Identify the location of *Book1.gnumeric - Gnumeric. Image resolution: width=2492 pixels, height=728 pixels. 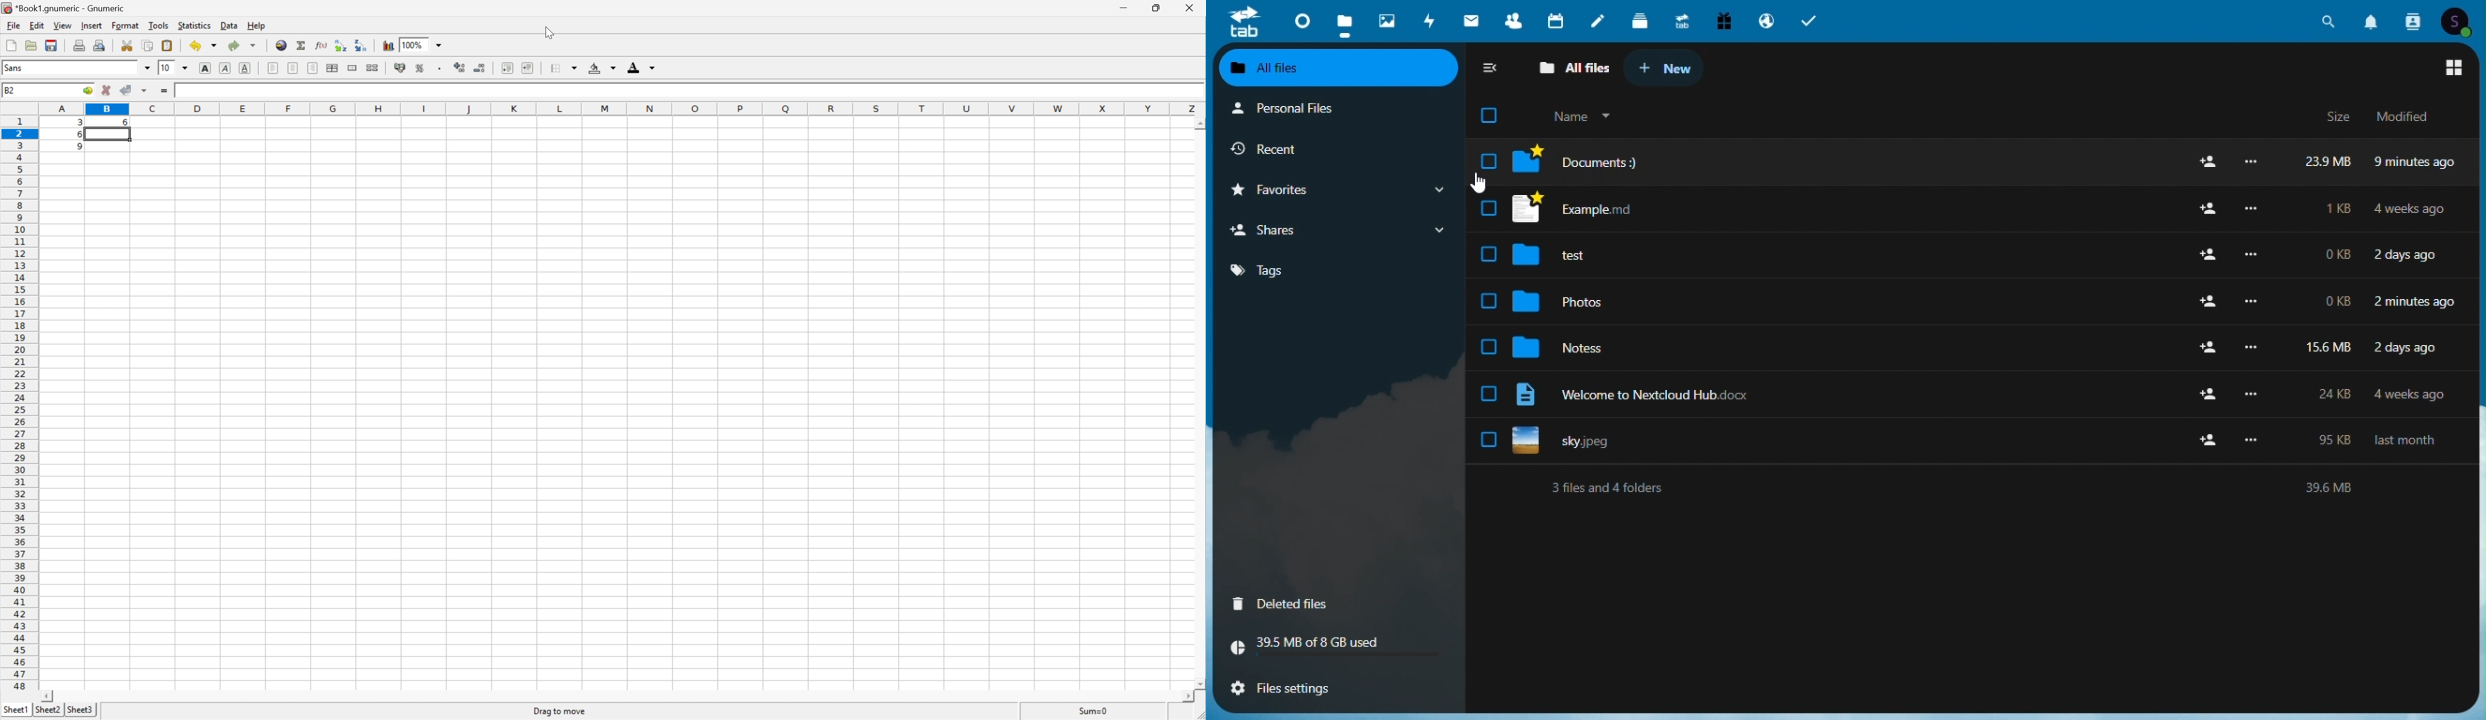
(65, 9).